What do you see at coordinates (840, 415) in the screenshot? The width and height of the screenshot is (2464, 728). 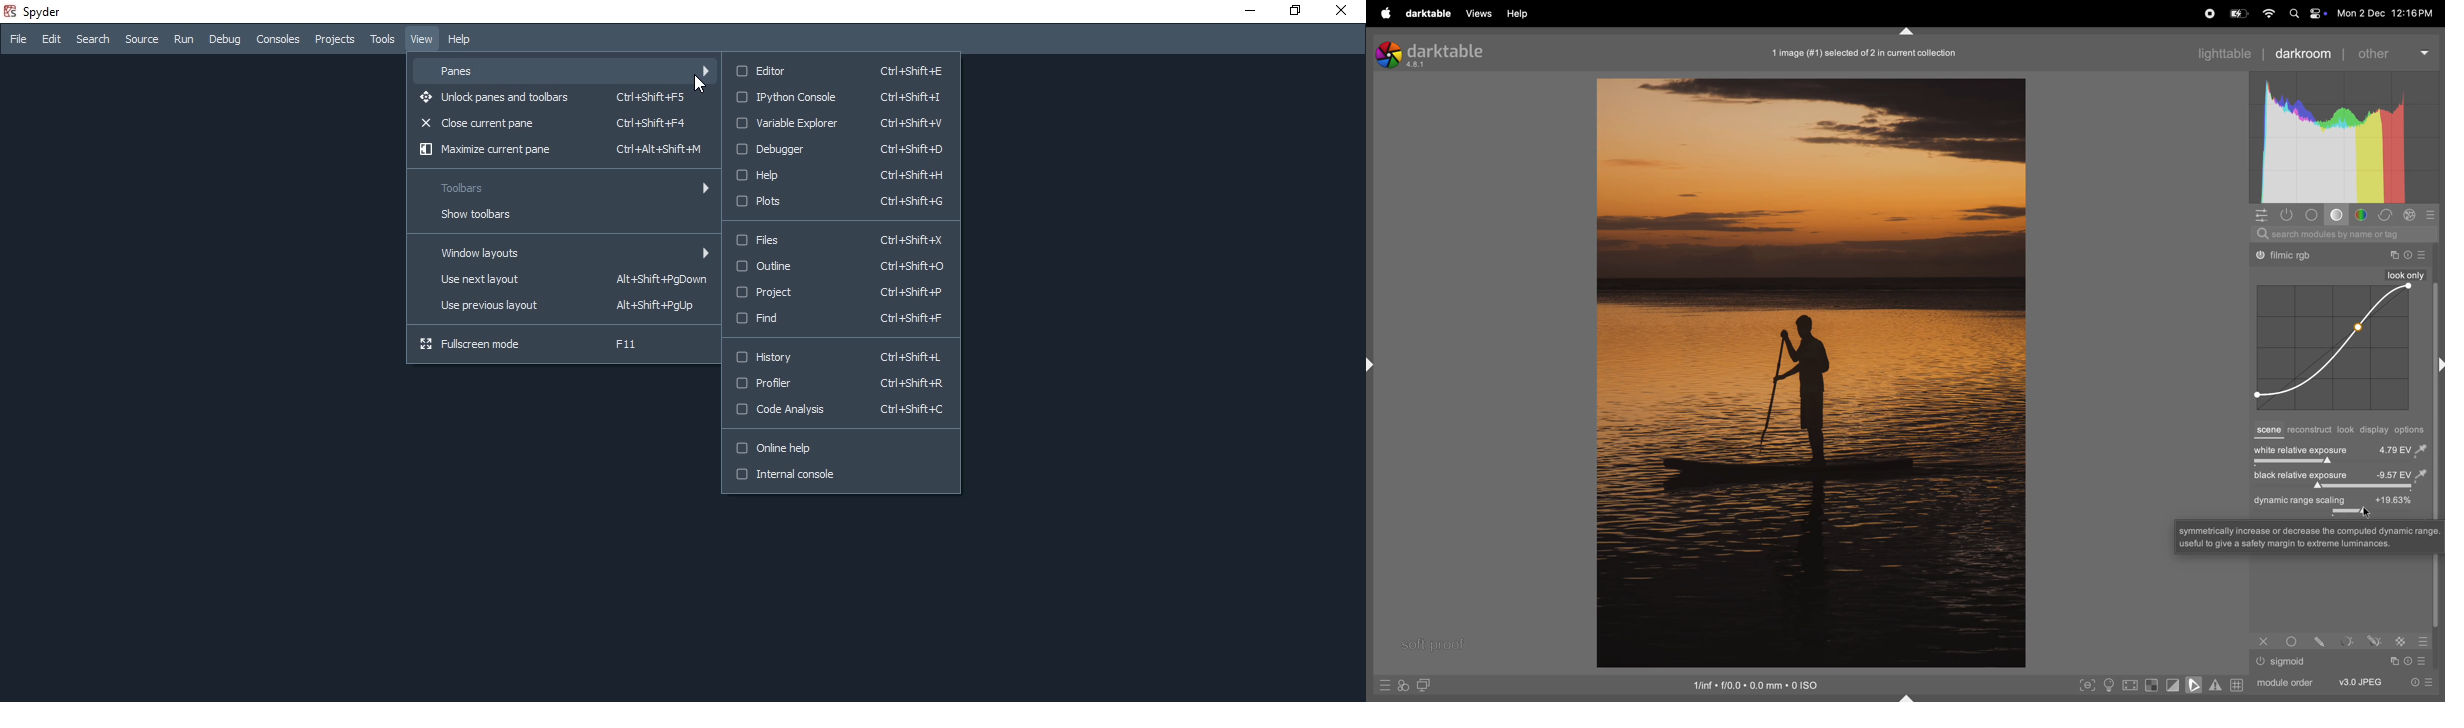 I see `Code Analysis` at bounding box center [840, 415].